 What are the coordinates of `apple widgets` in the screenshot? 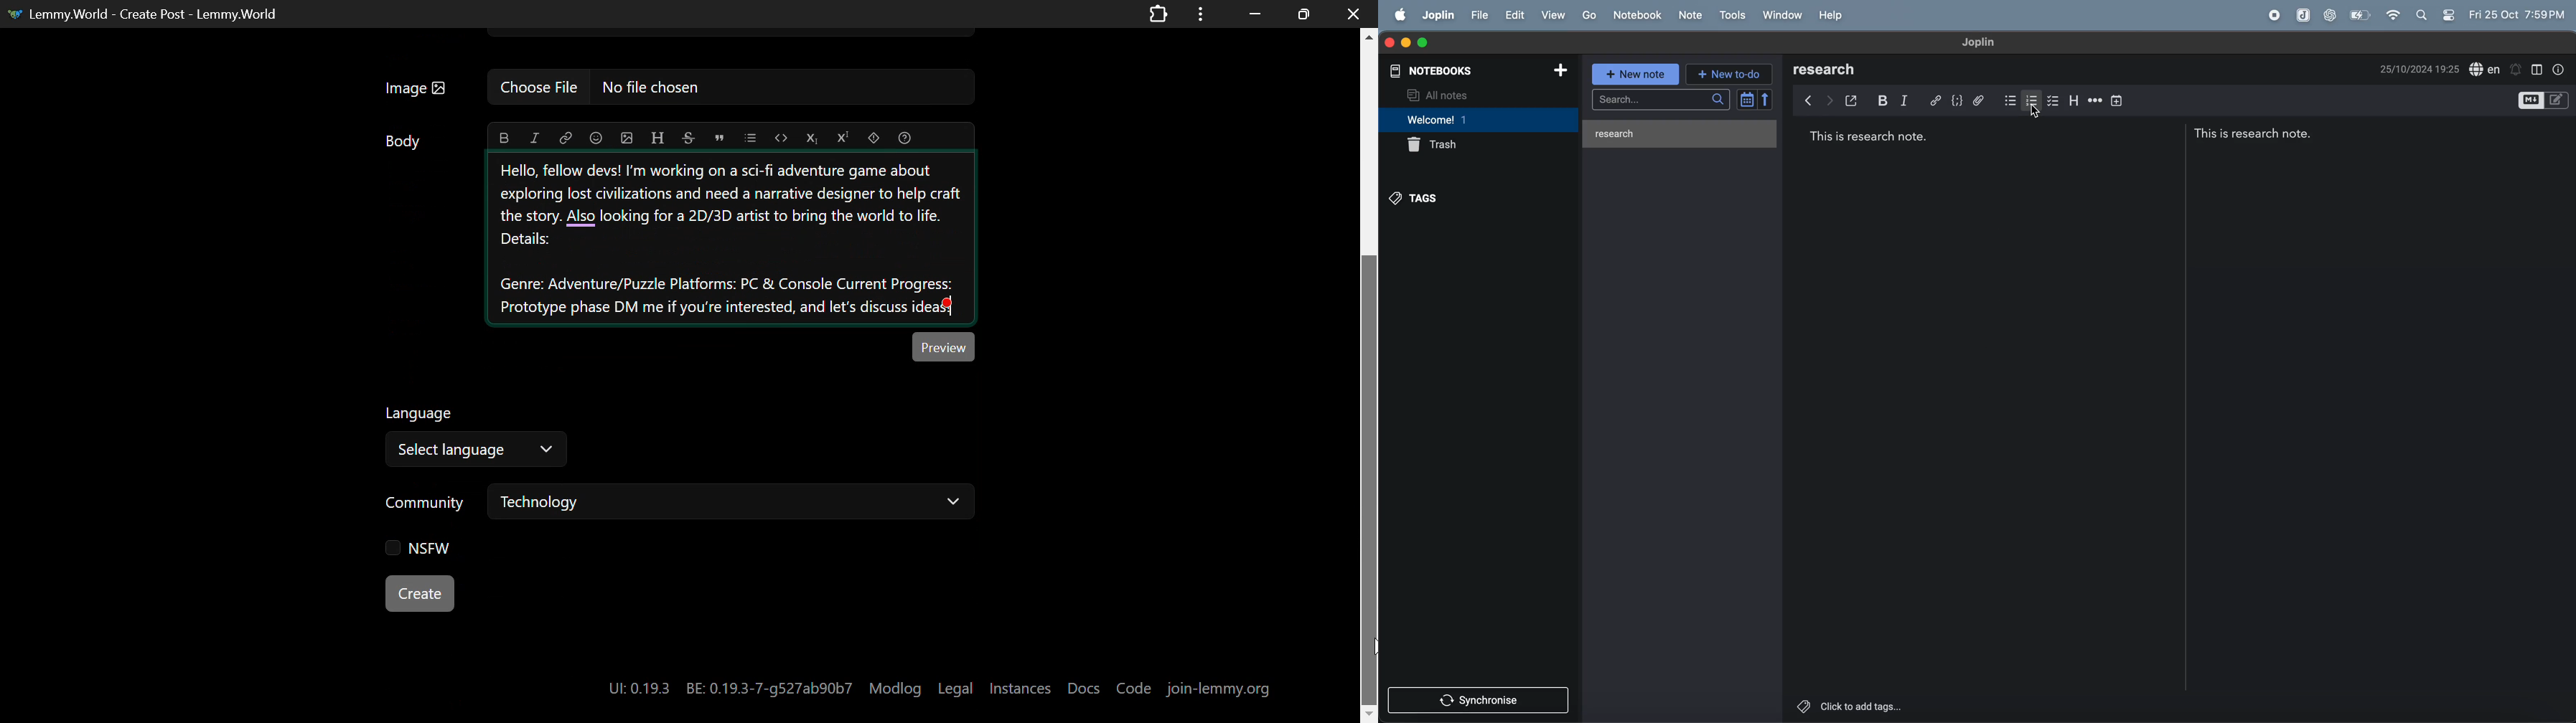 It's located at (2420, 16).